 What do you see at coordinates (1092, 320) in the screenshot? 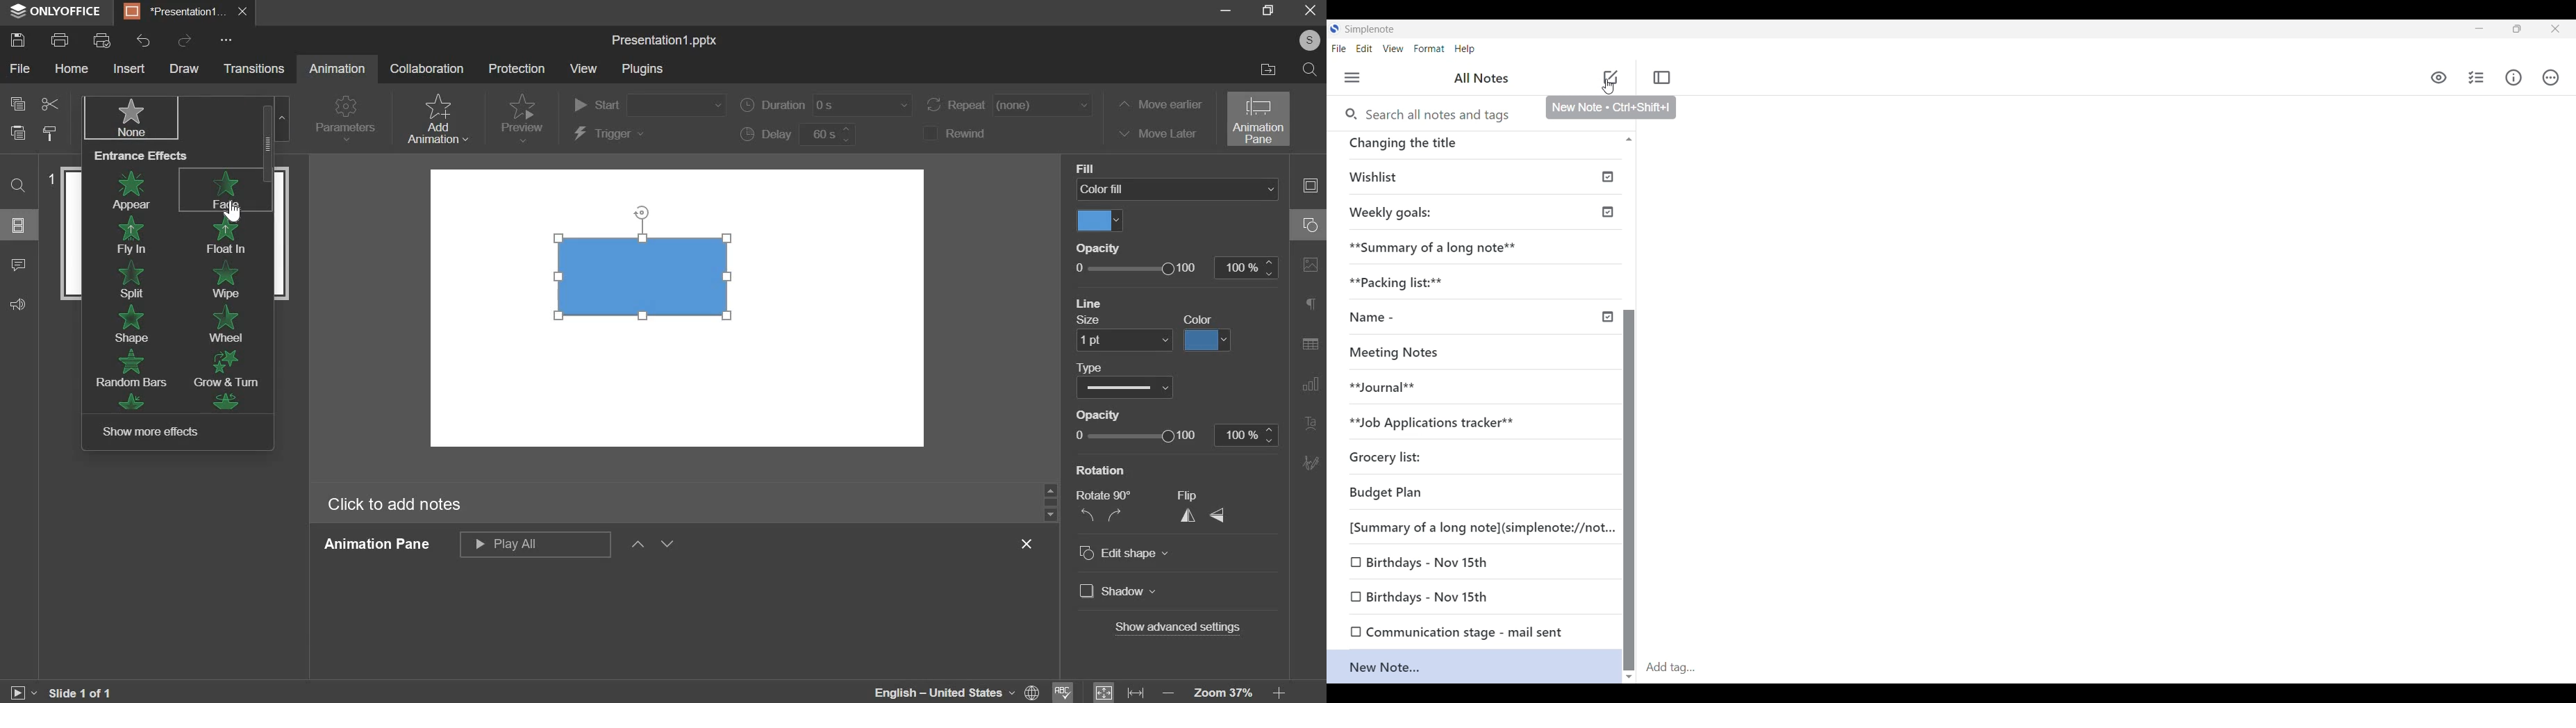
I see `size` at bounding box center [1092, 320].